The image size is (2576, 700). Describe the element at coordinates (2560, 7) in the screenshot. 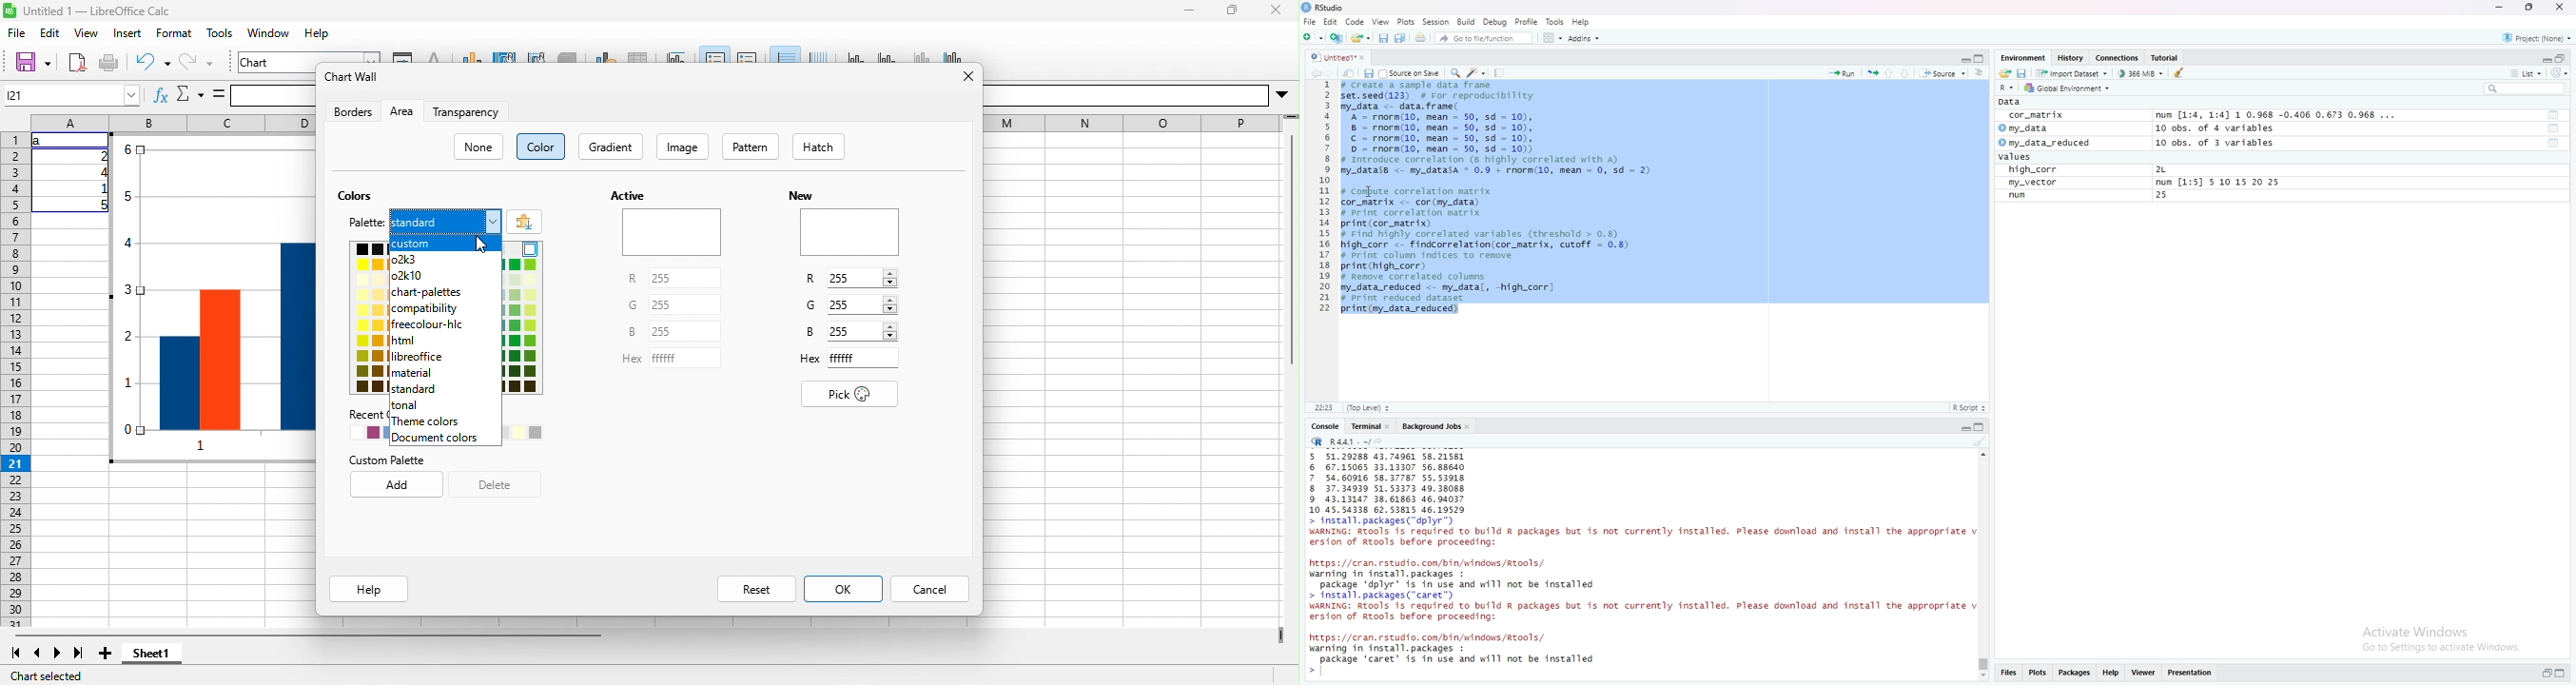

I see `close` at that location.